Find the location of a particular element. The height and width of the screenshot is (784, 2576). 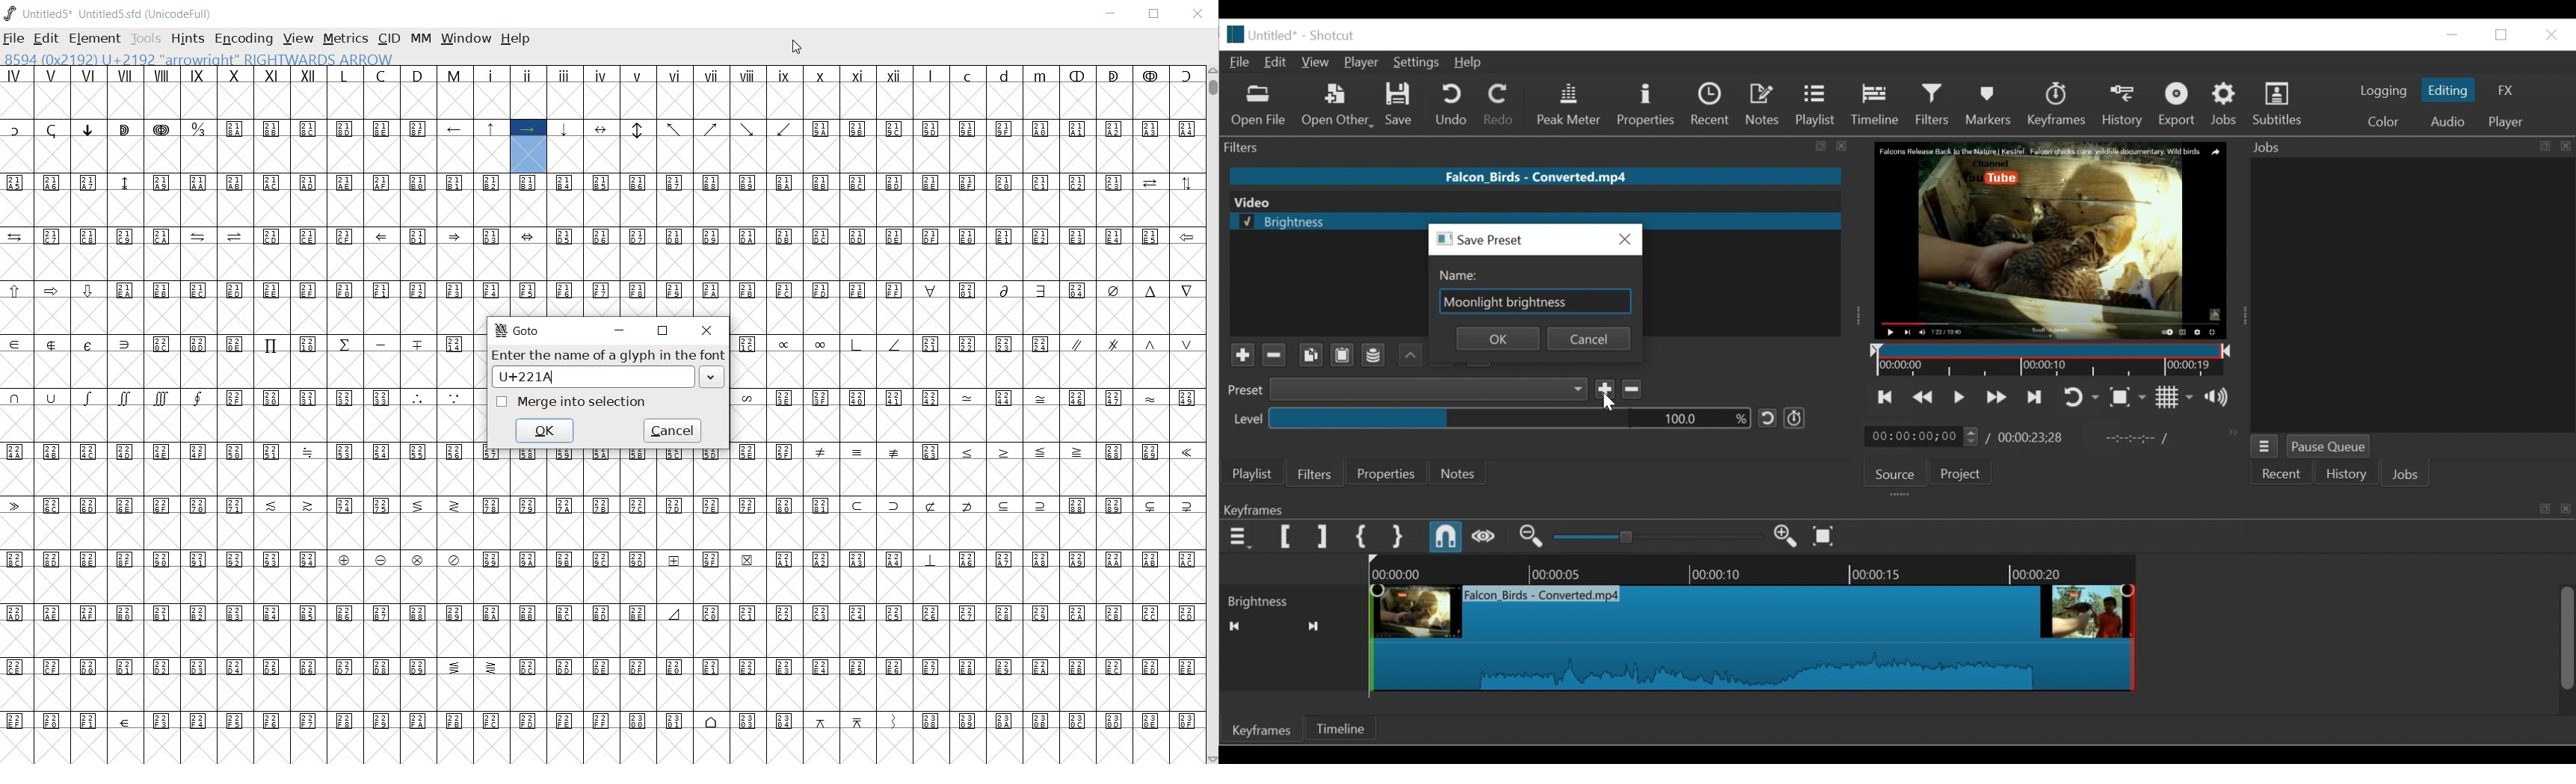

Zoom keyframe to fit is located at coordinates (1828, 535).